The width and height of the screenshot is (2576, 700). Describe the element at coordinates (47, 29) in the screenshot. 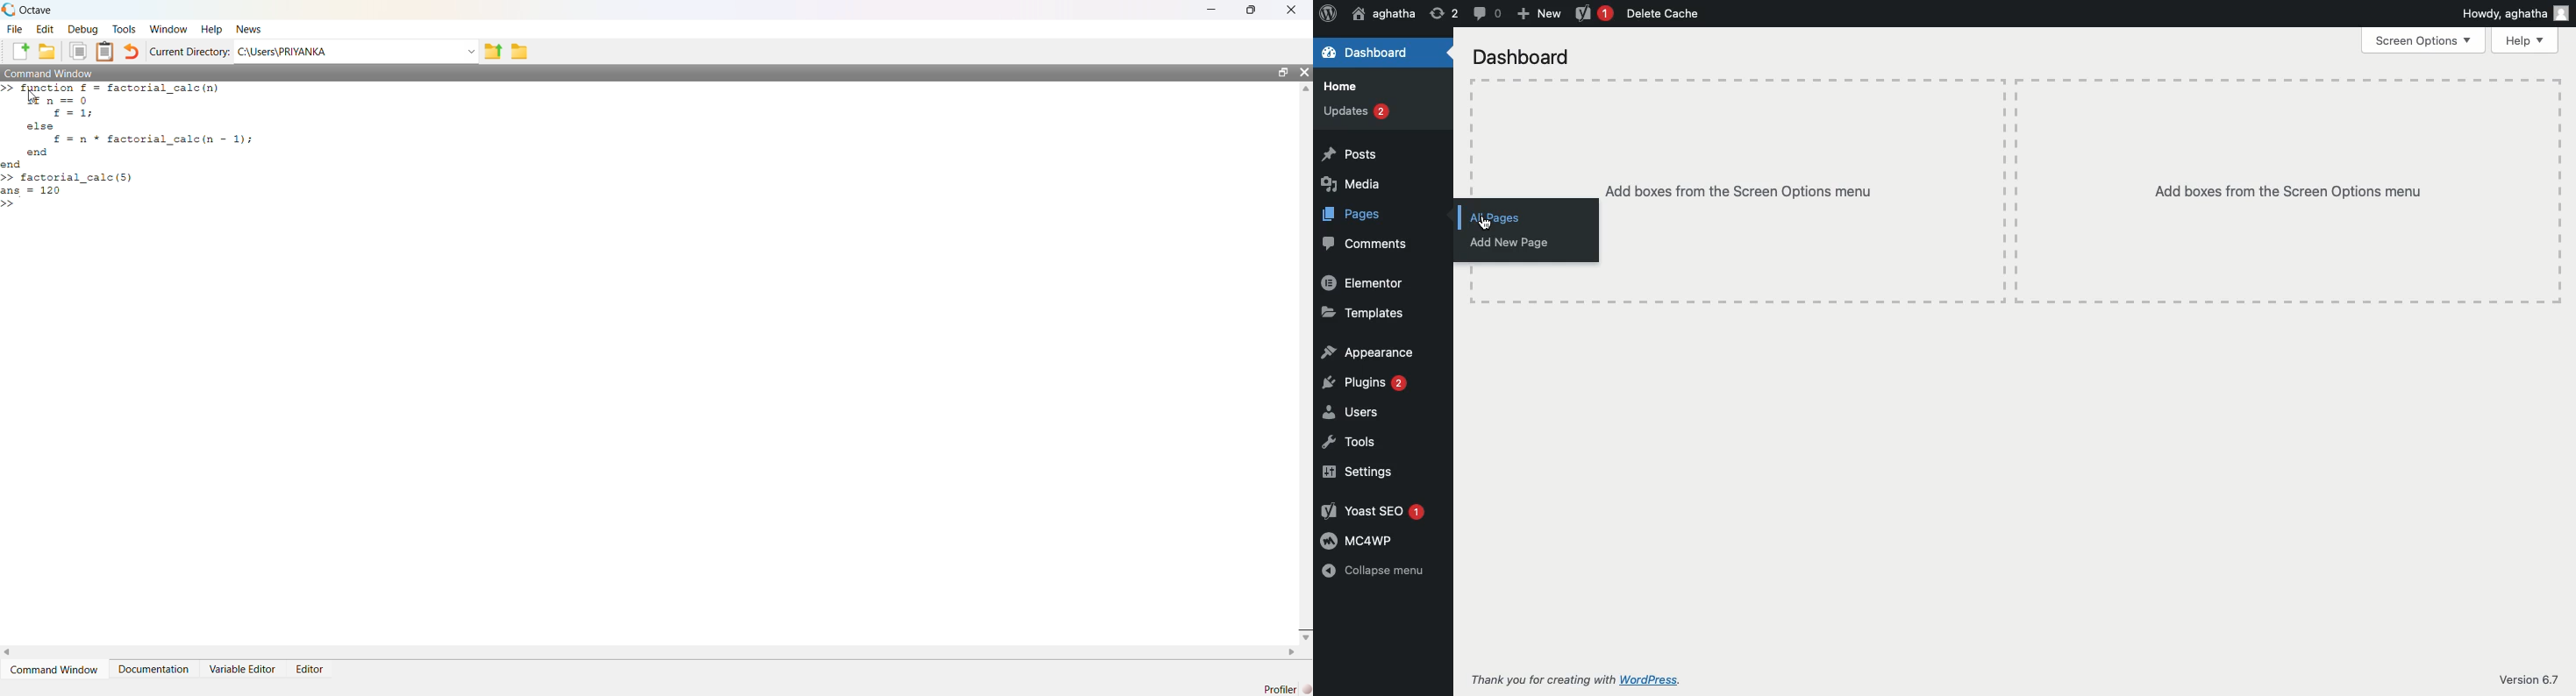

I see `edit` at that location.